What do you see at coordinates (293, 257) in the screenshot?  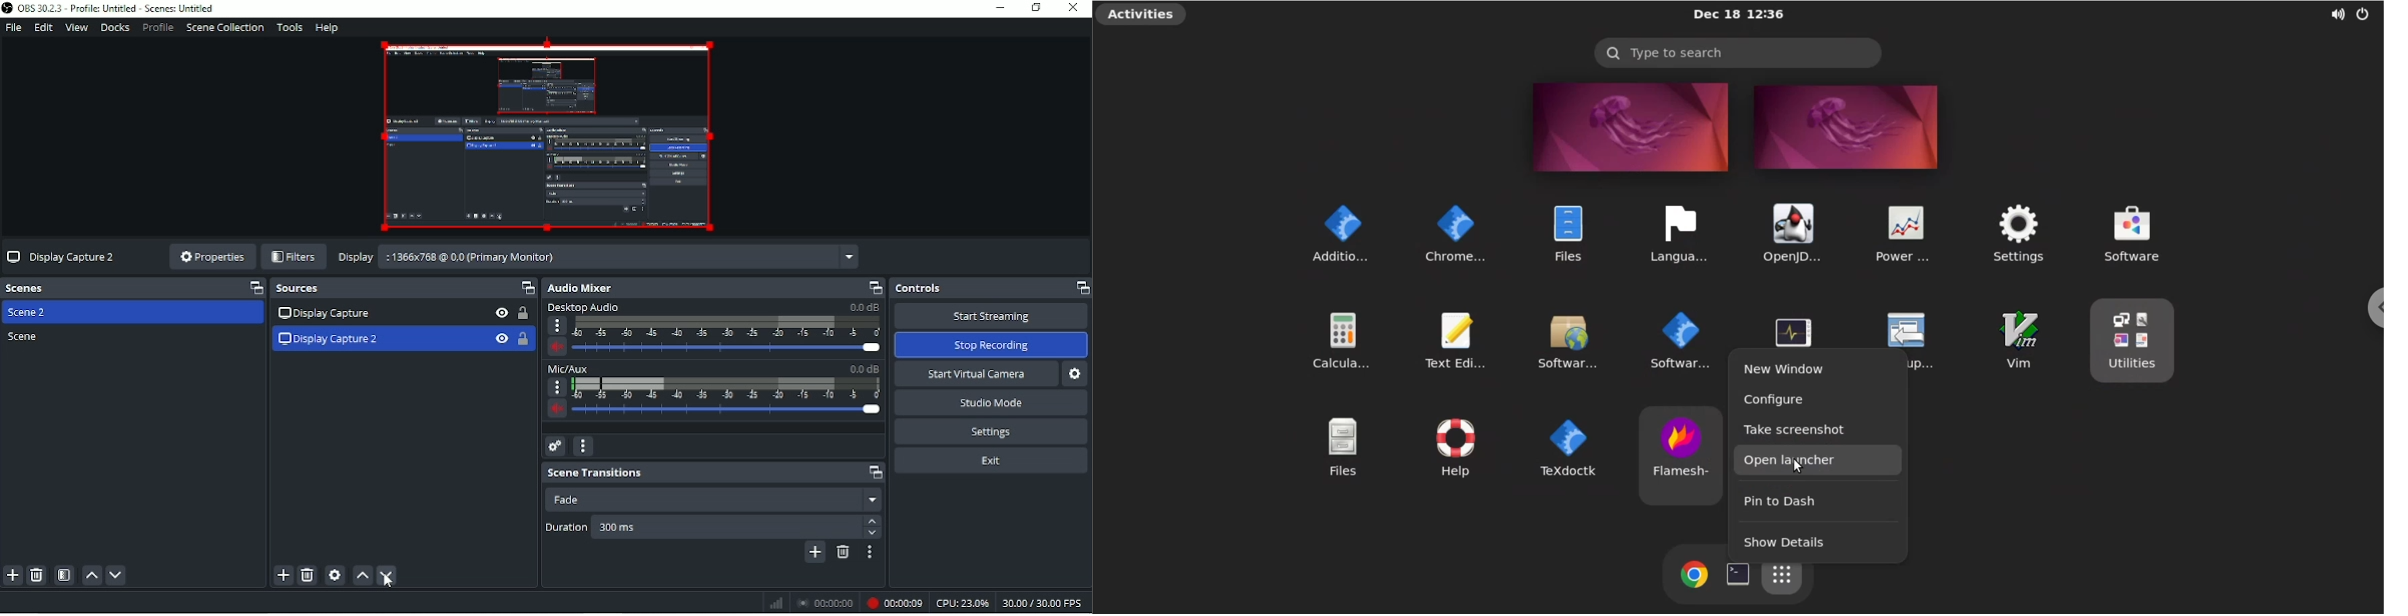 I see `Filters` at bounding box center [293, 257].